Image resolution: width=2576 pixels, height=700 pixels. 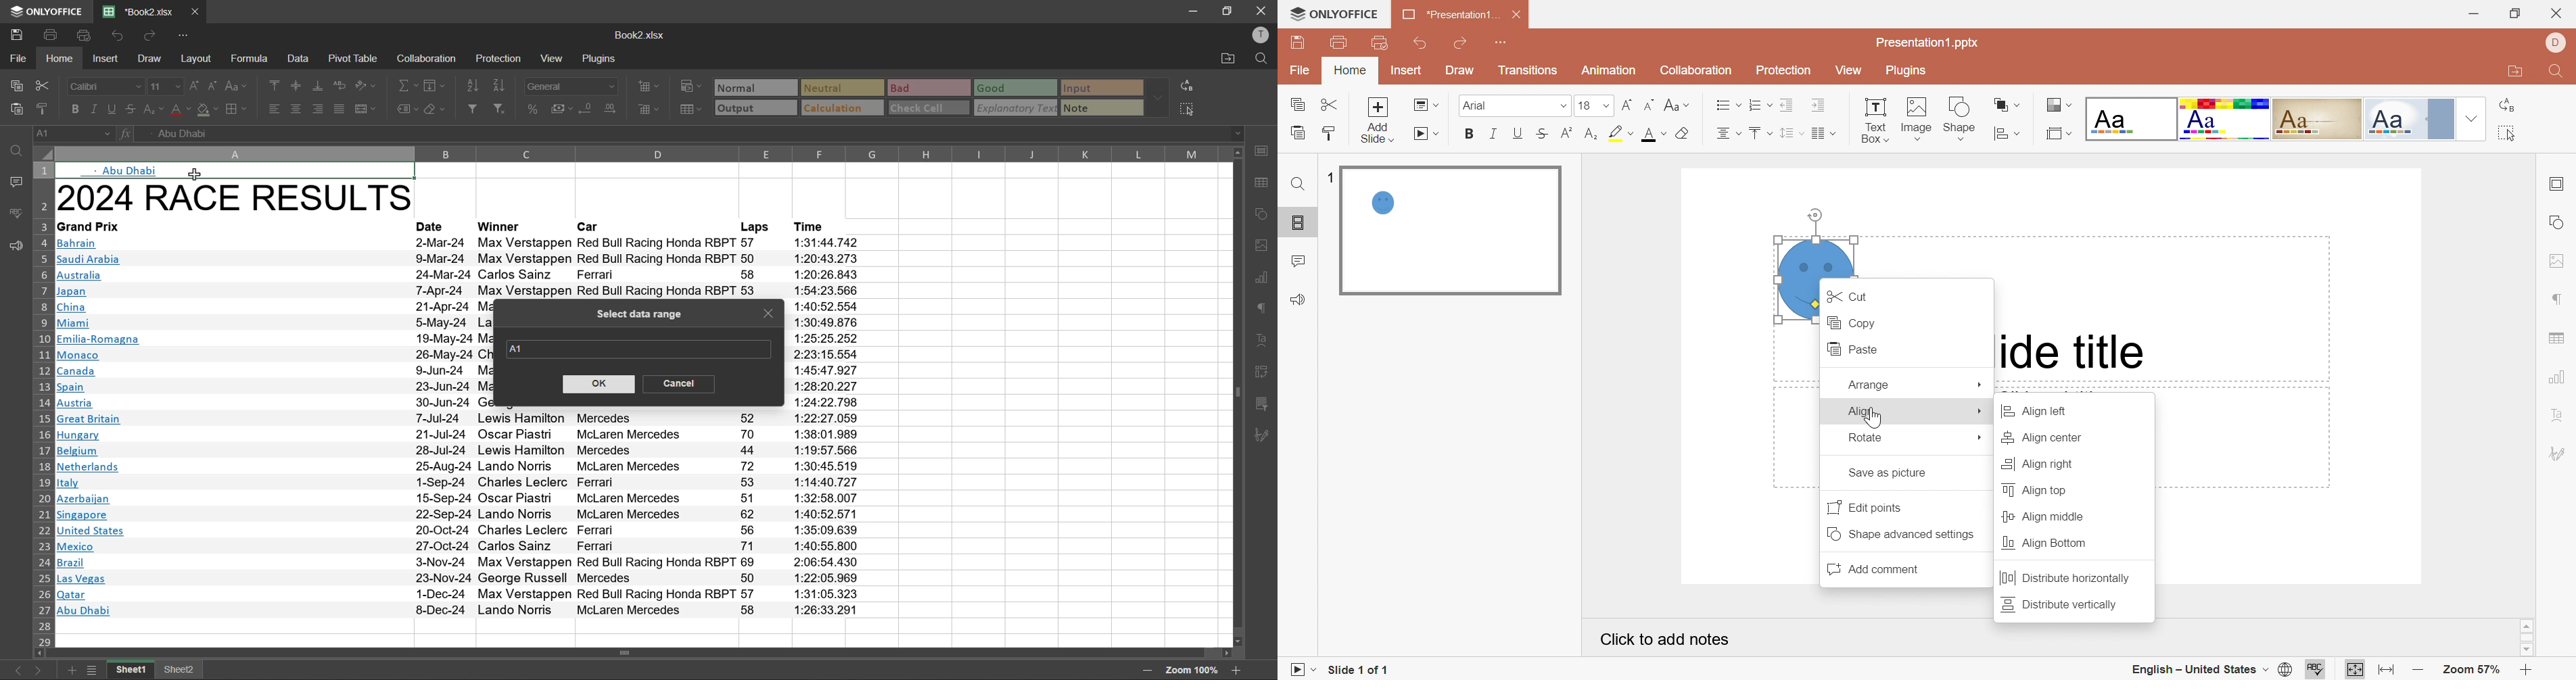 I want to click on add sheet, so click(x=71, y=670).